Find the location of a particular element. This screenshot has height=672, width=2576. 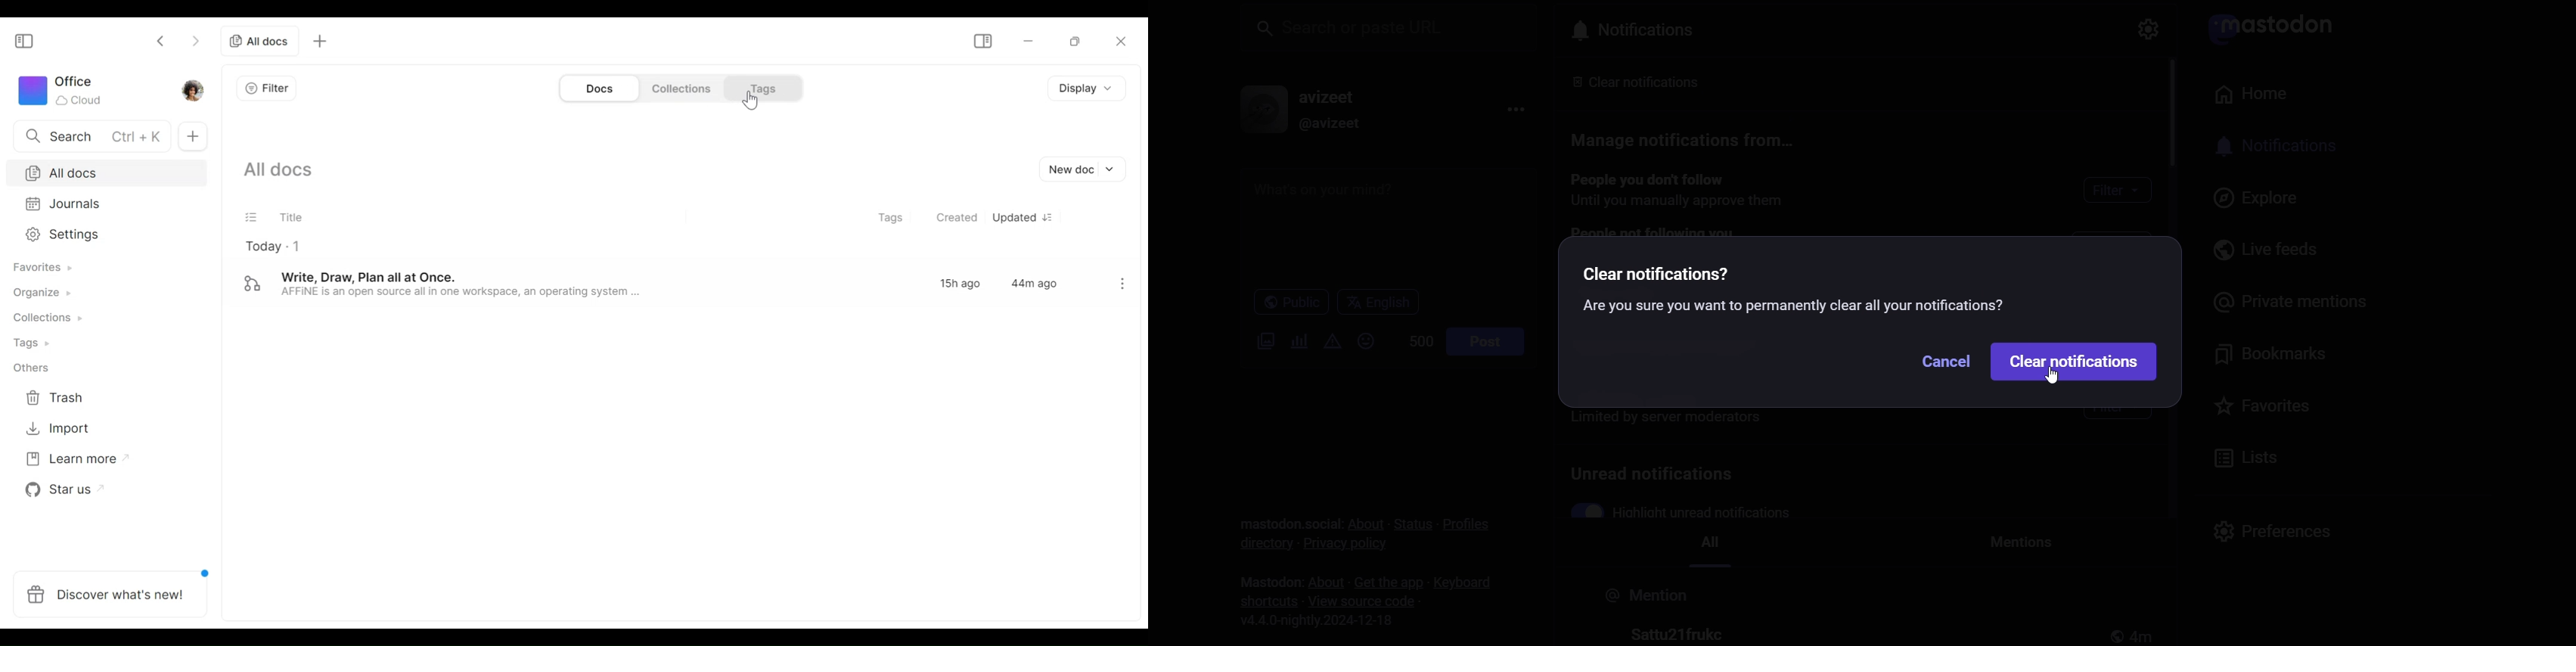

Clear Notification is located at coordinates (2073, 361).